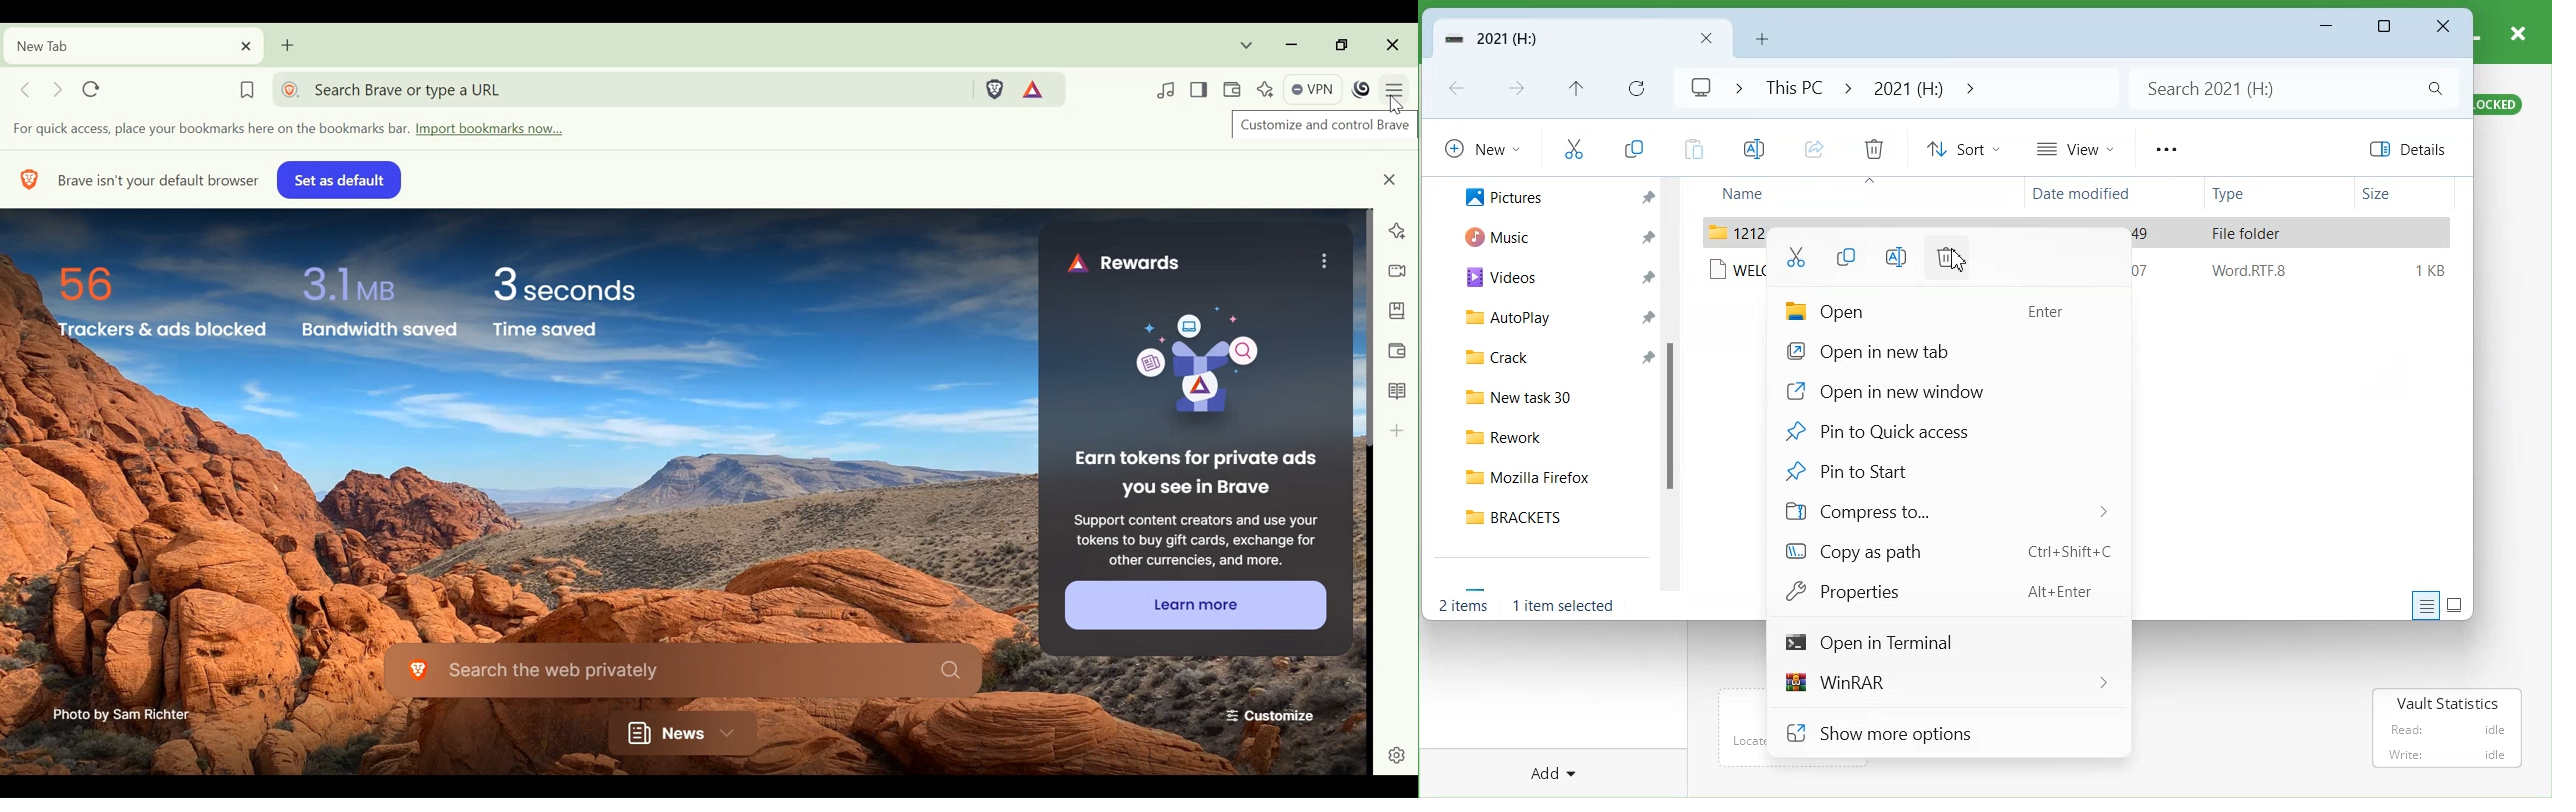 This screenshot has height=812, width=2576. Describe the element at coordinates (2429, 268) in the screenshot. I see `1KB` at that location.